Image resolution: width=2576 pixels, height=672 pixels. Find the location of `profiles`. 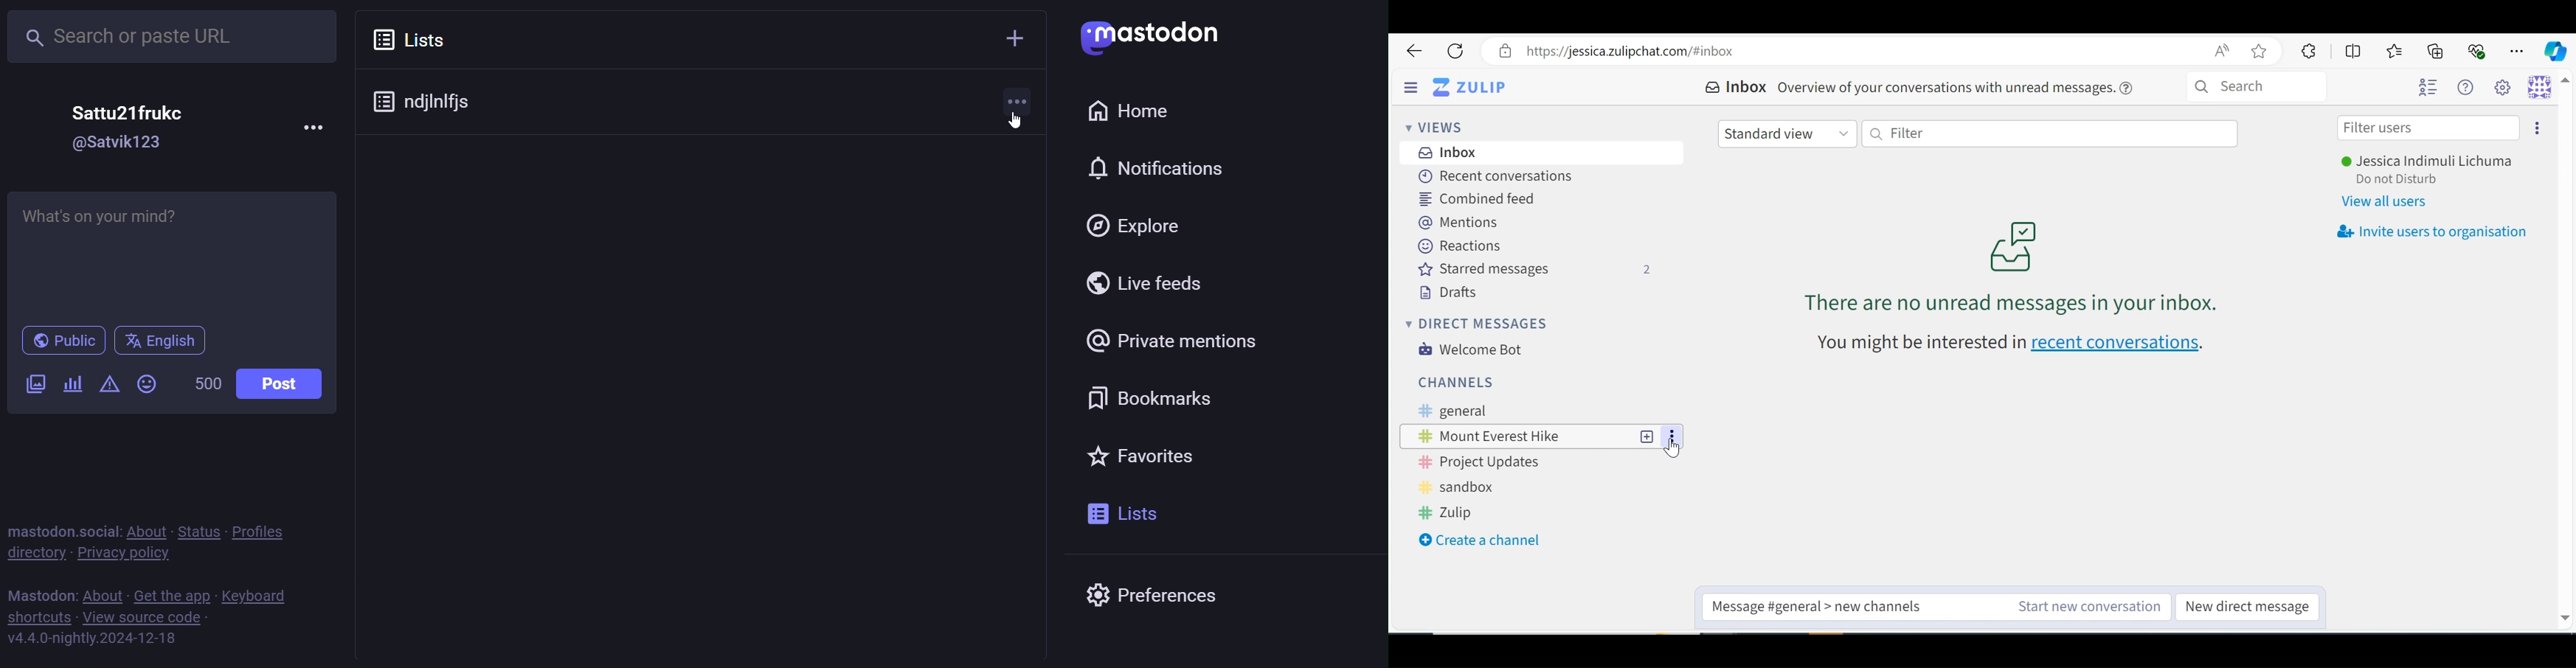

profiles is located at coordinates (265, 530).